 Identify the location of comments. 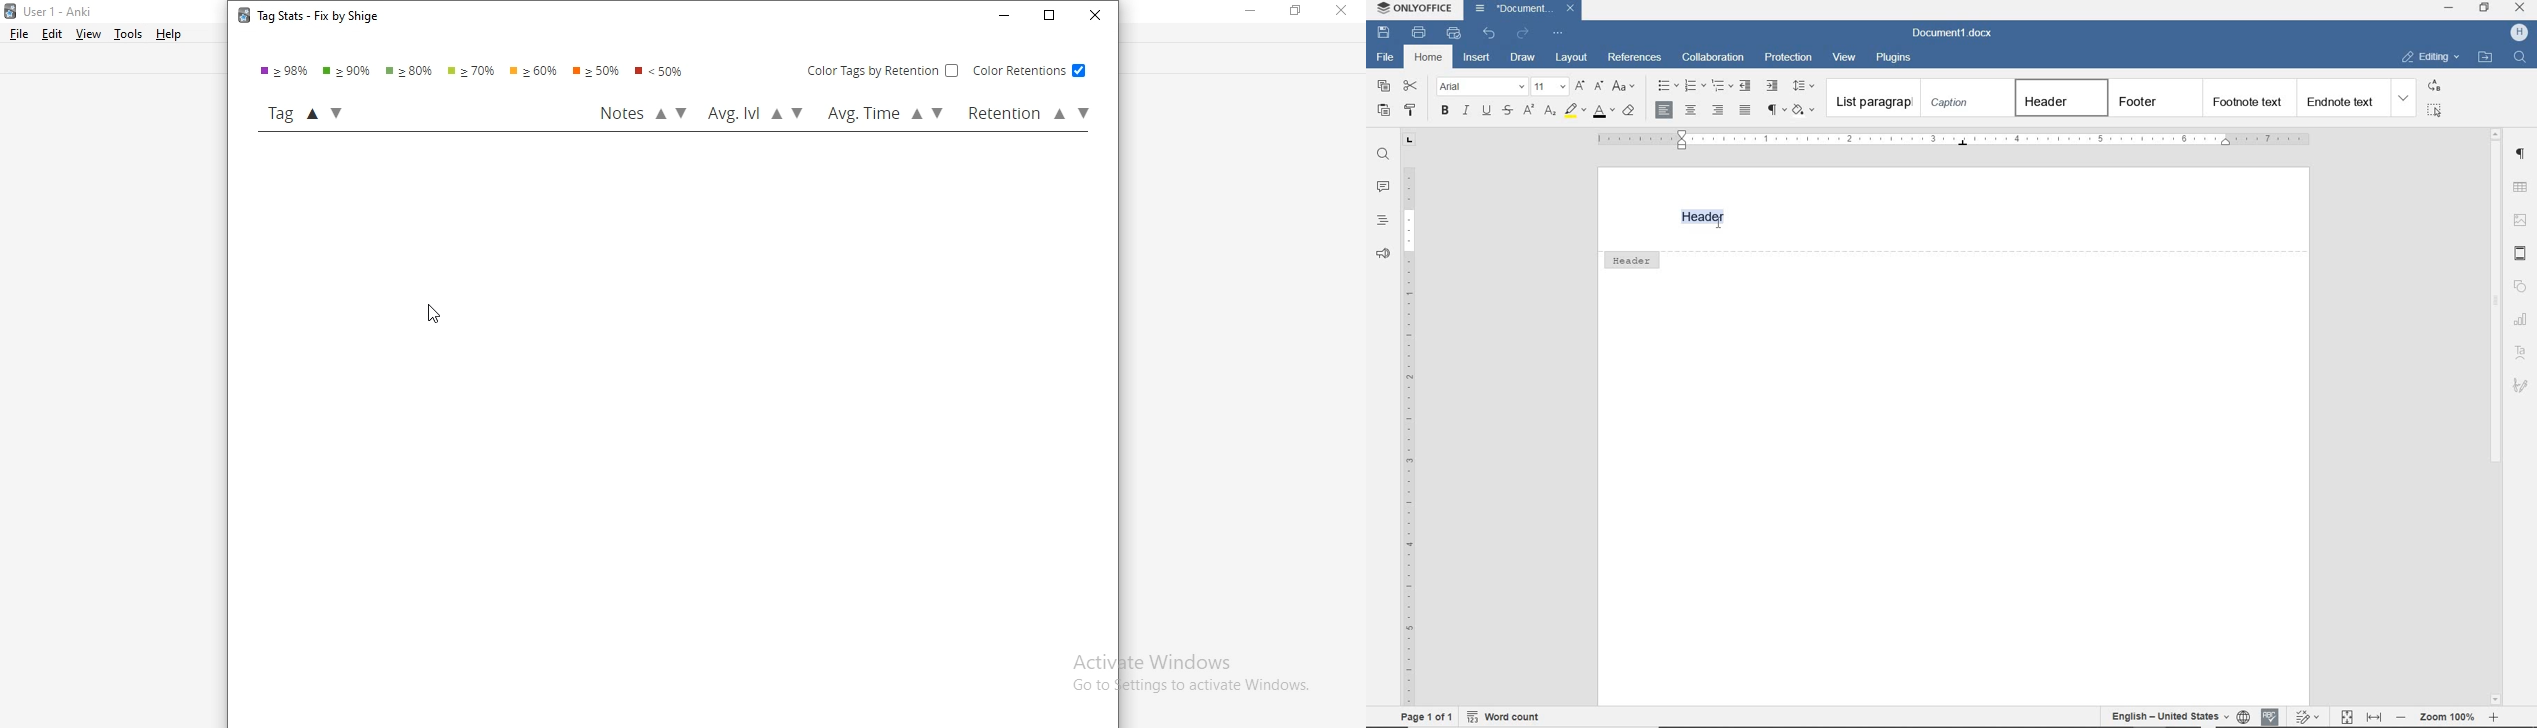
(1381, 187).